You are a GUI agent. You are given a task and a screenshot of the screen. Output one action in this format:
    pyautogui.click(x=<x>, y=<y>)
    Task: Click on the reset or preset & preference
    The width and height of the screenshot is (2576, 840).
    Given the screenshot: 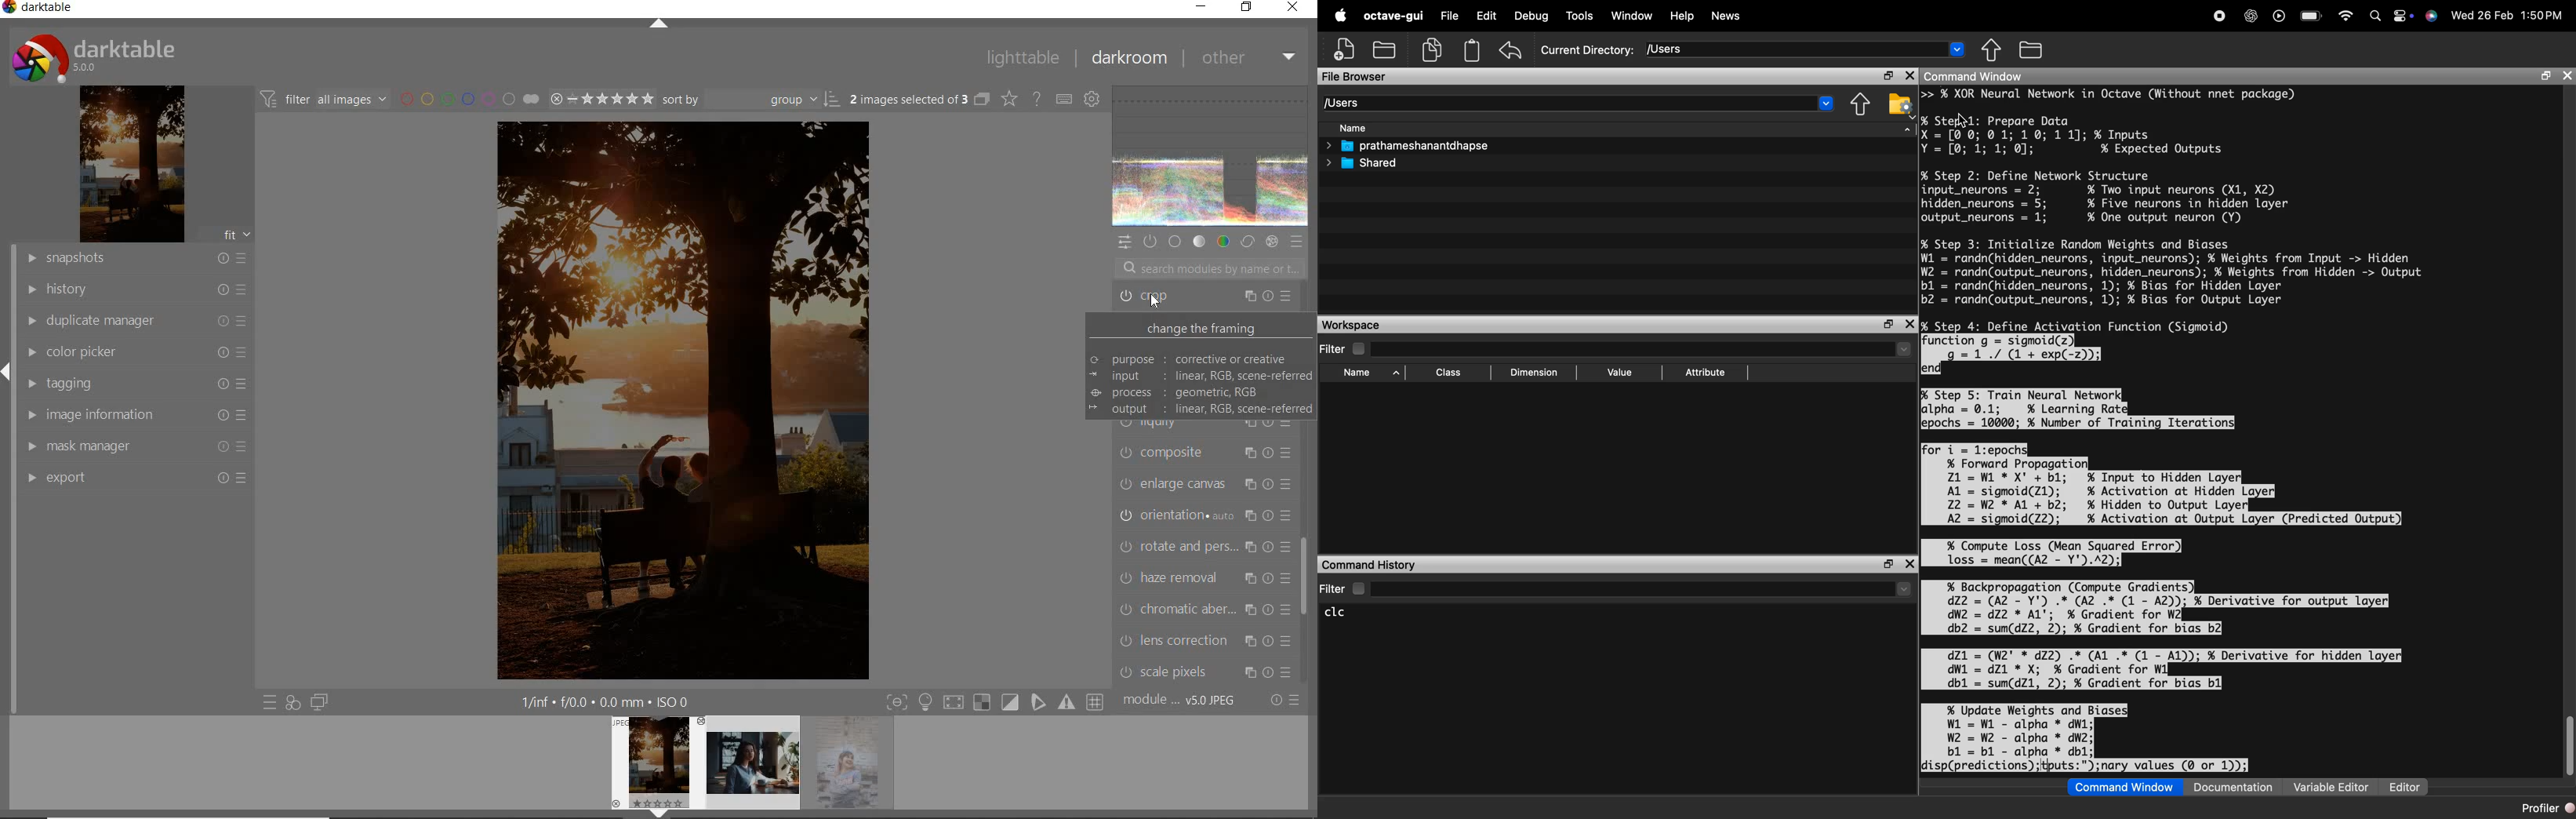 What is the action you would take?
    pyautogui.click(x=1285, y=702)
    